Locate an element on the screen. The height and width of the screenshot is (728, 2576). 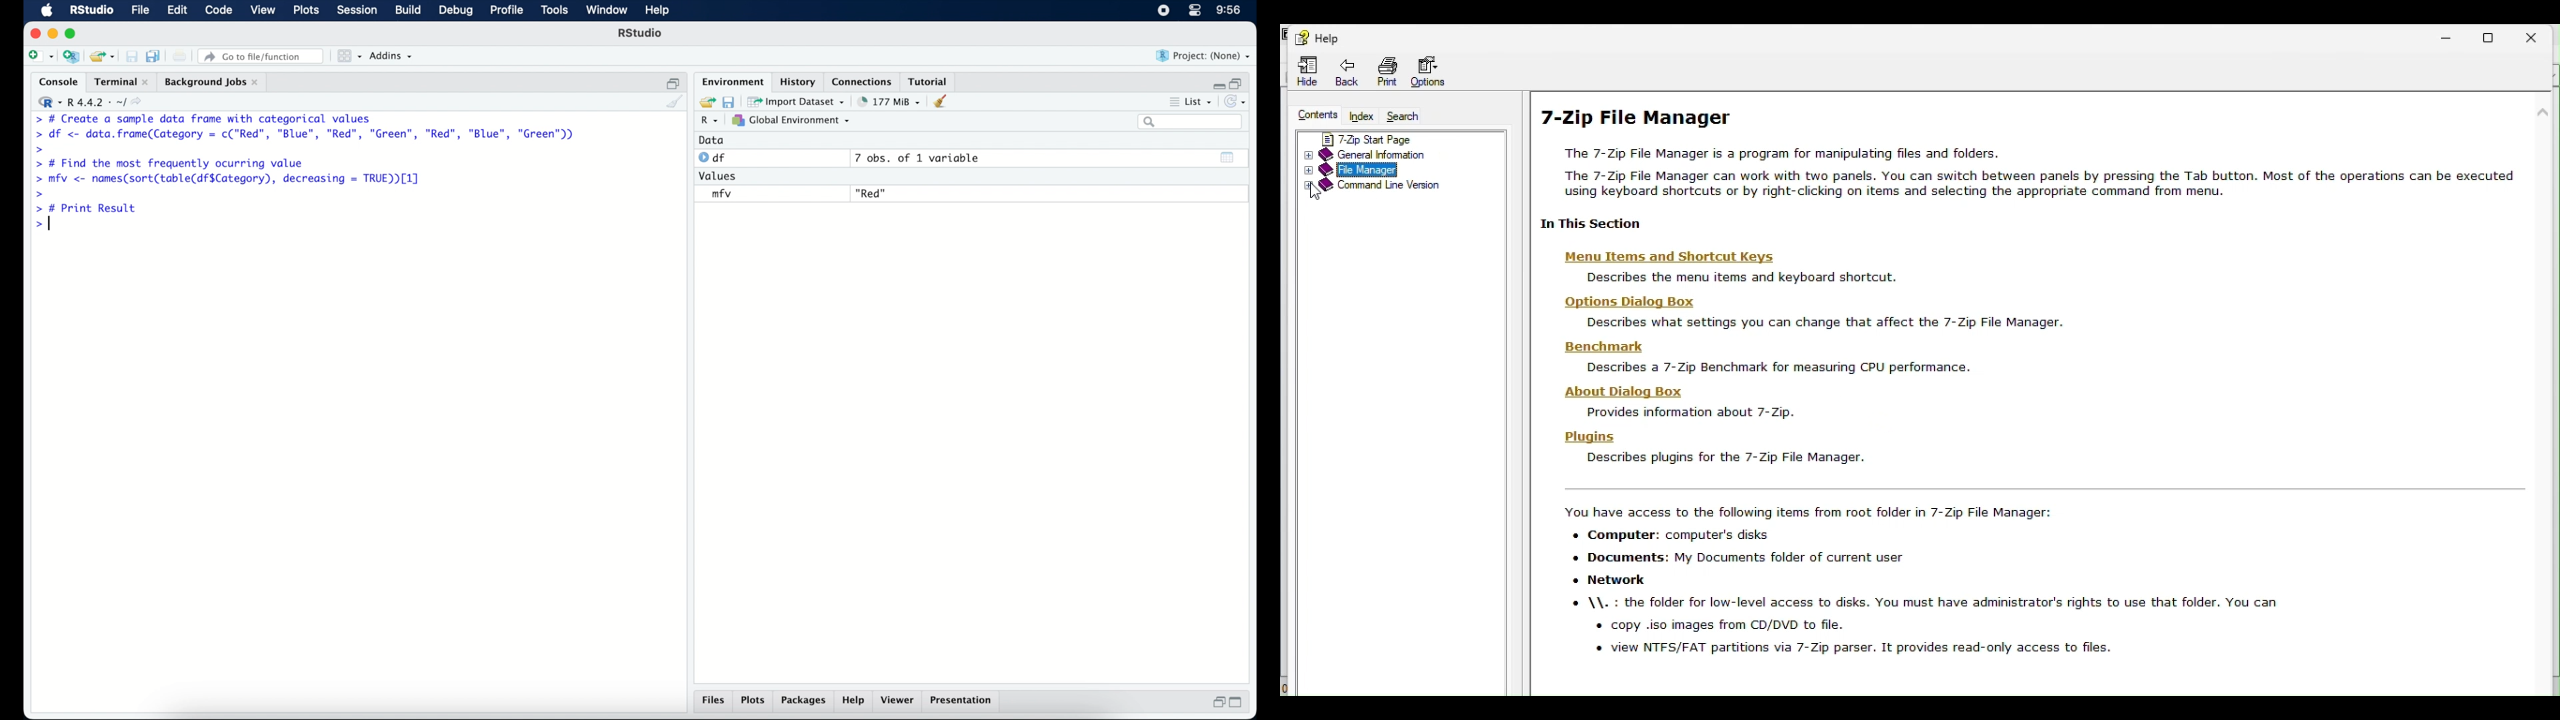
files is located at coordinates (712, 701).